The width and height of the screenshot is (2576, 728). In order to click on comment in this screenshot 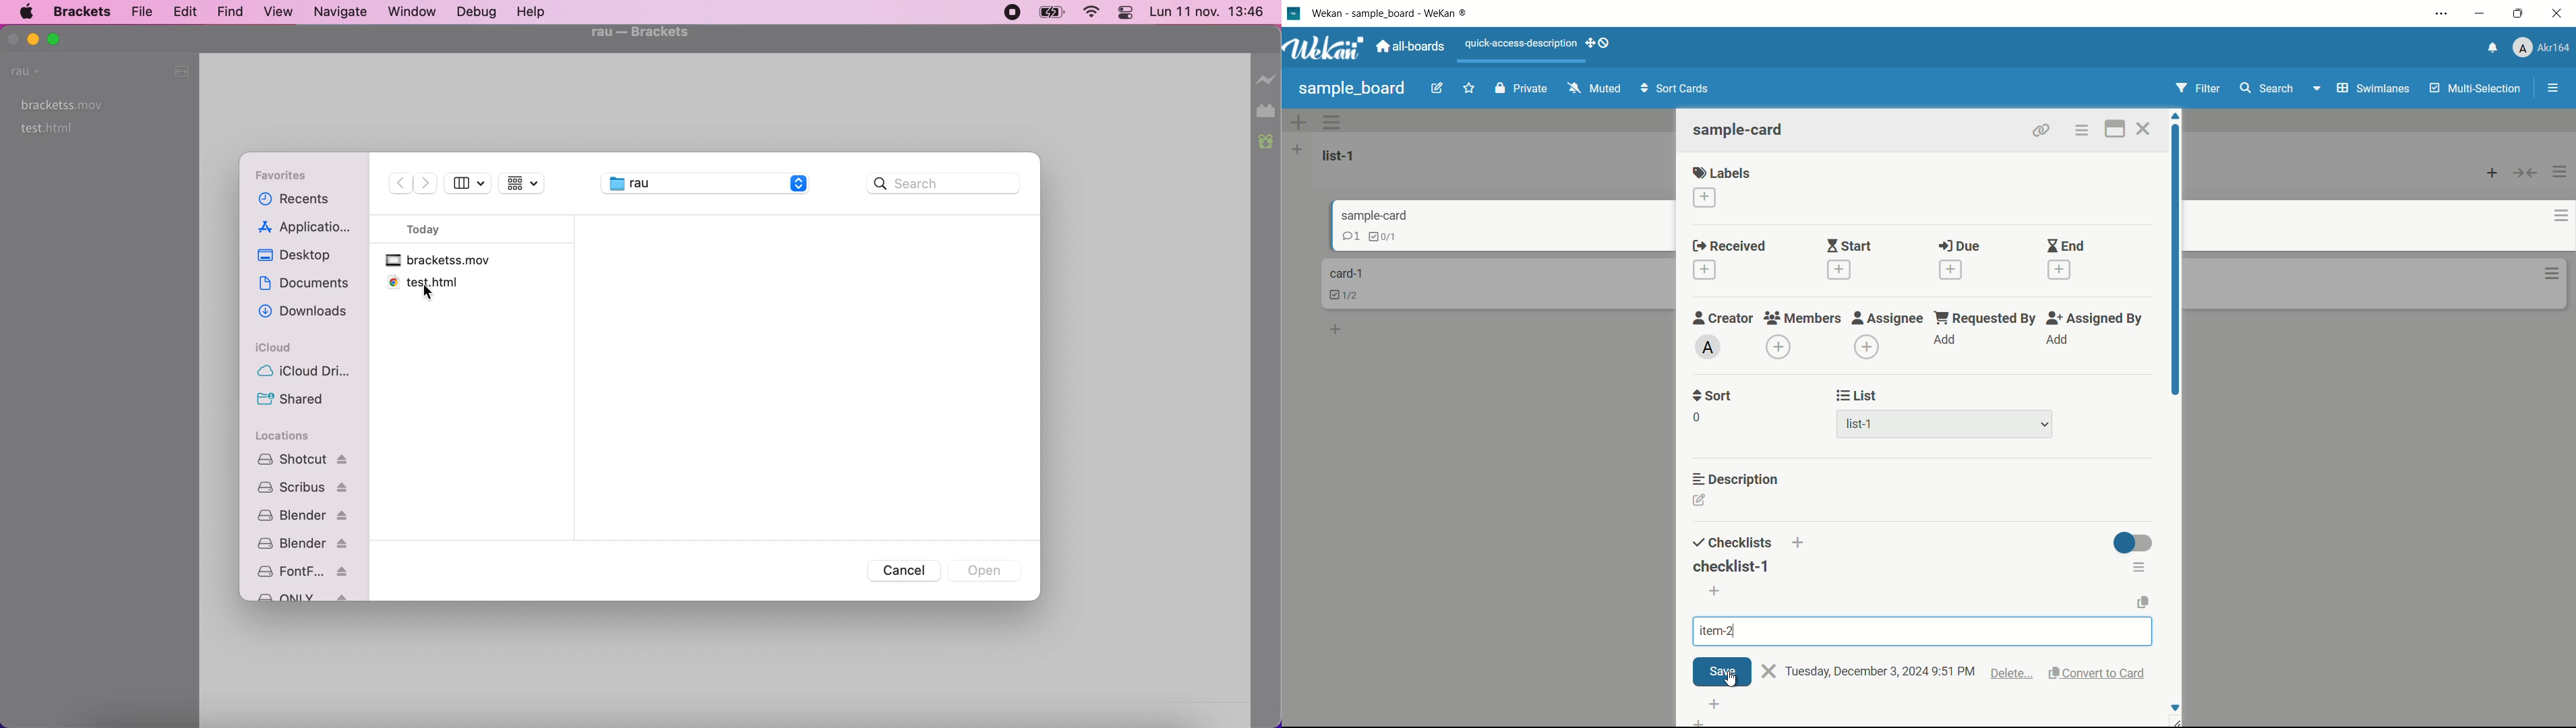, I will do `click(1340, 238)`.